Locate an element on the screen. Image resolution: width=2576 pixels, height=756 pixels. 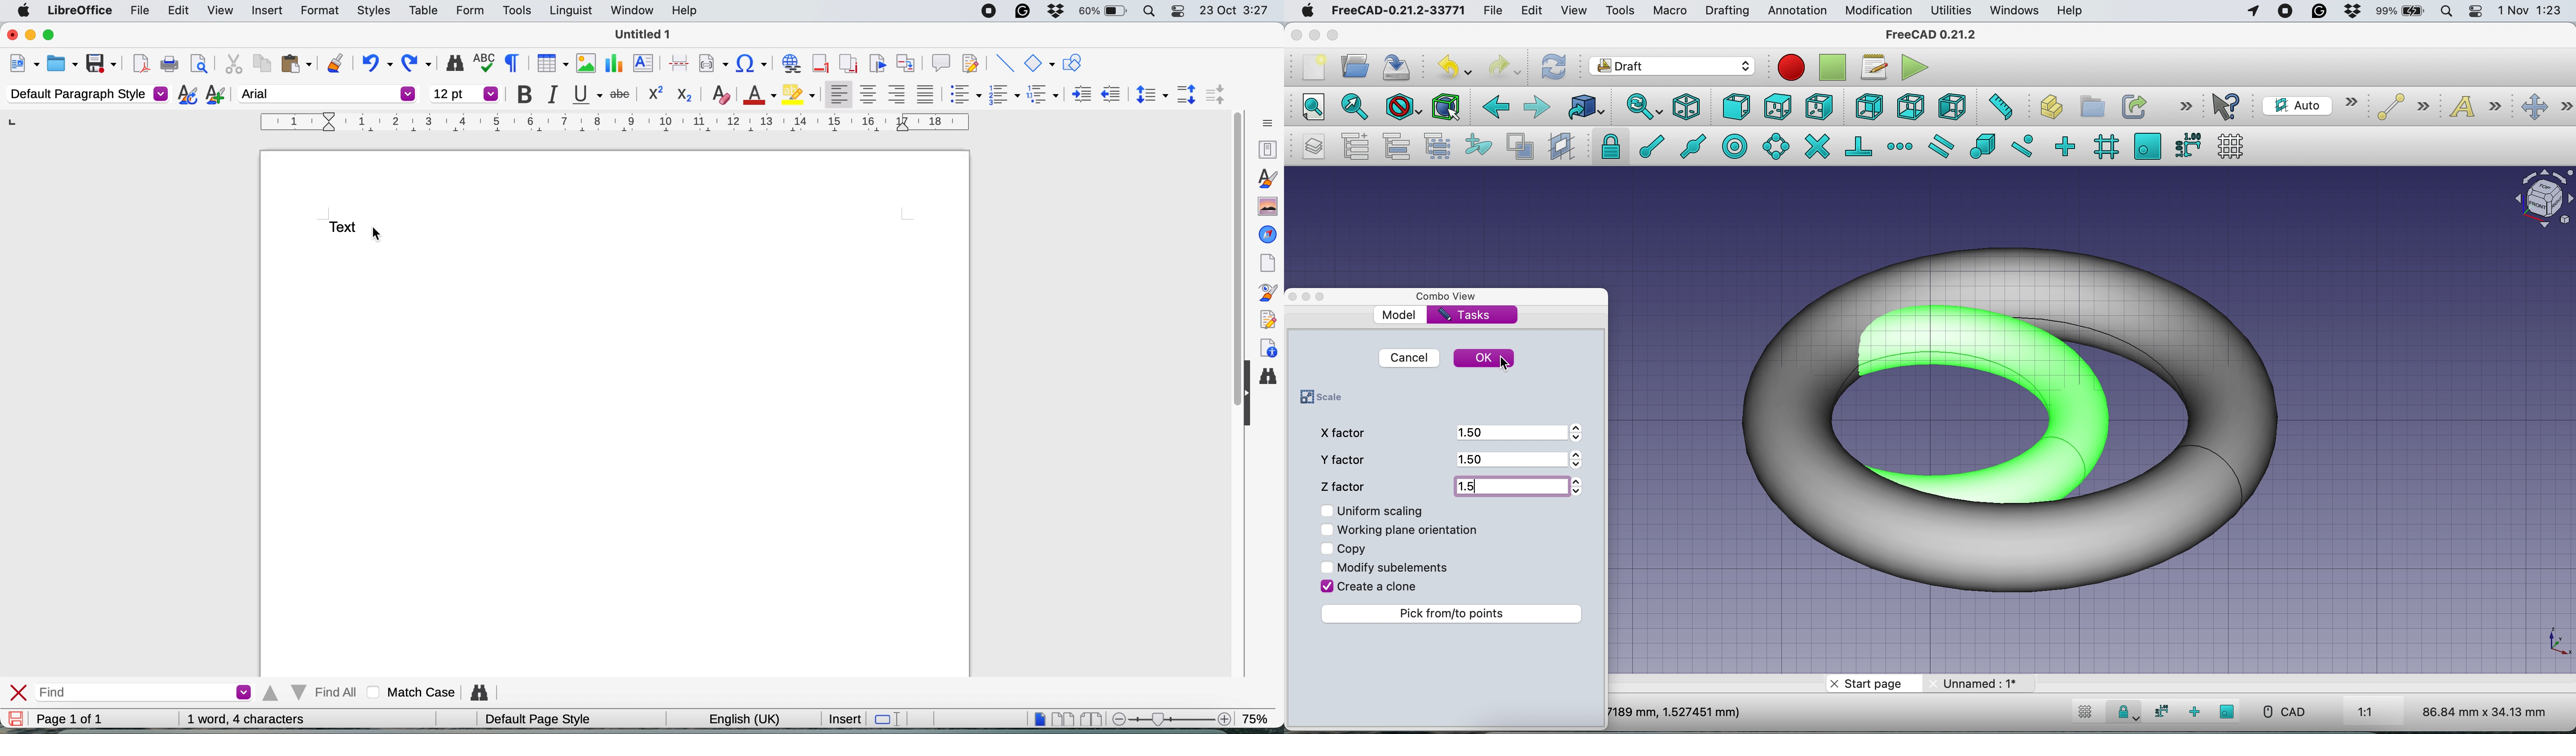
tools is located at coordinates (1617, 9).